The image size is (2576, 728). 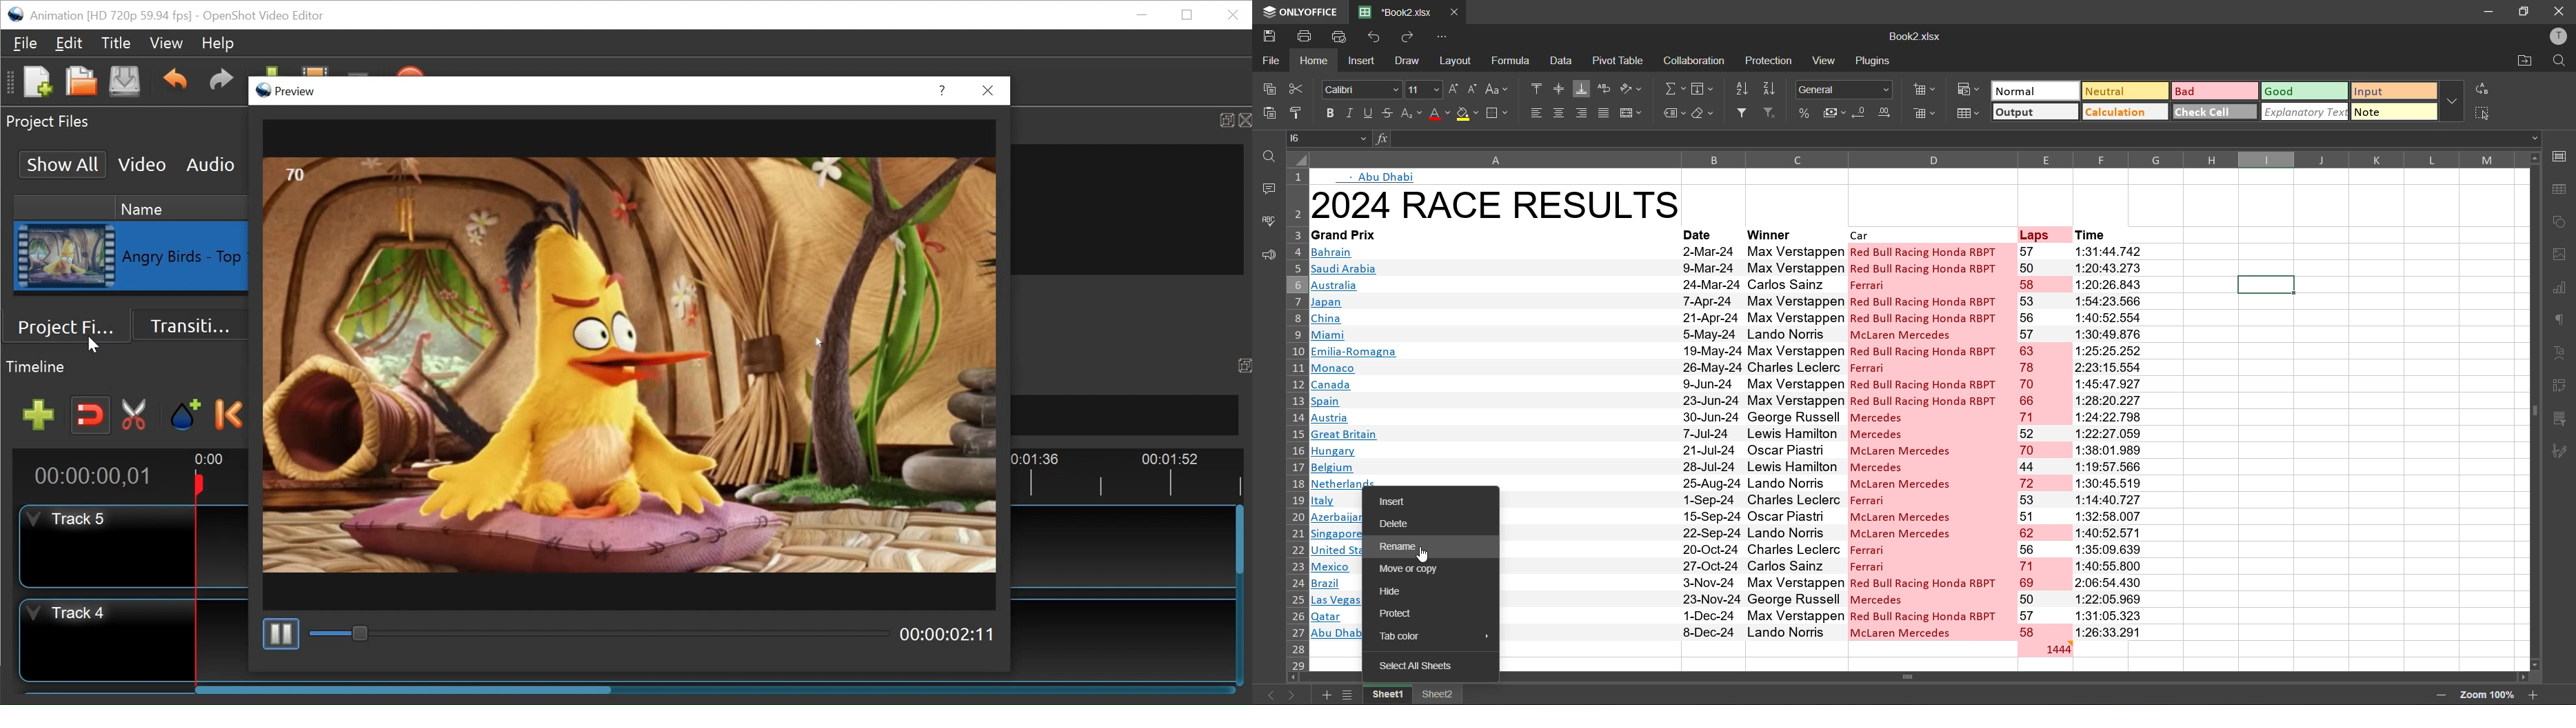 What do you see at coordinates (1410, 115) in the screenshot?
I see `sub/superscript` at bounding box center [1410, 115].